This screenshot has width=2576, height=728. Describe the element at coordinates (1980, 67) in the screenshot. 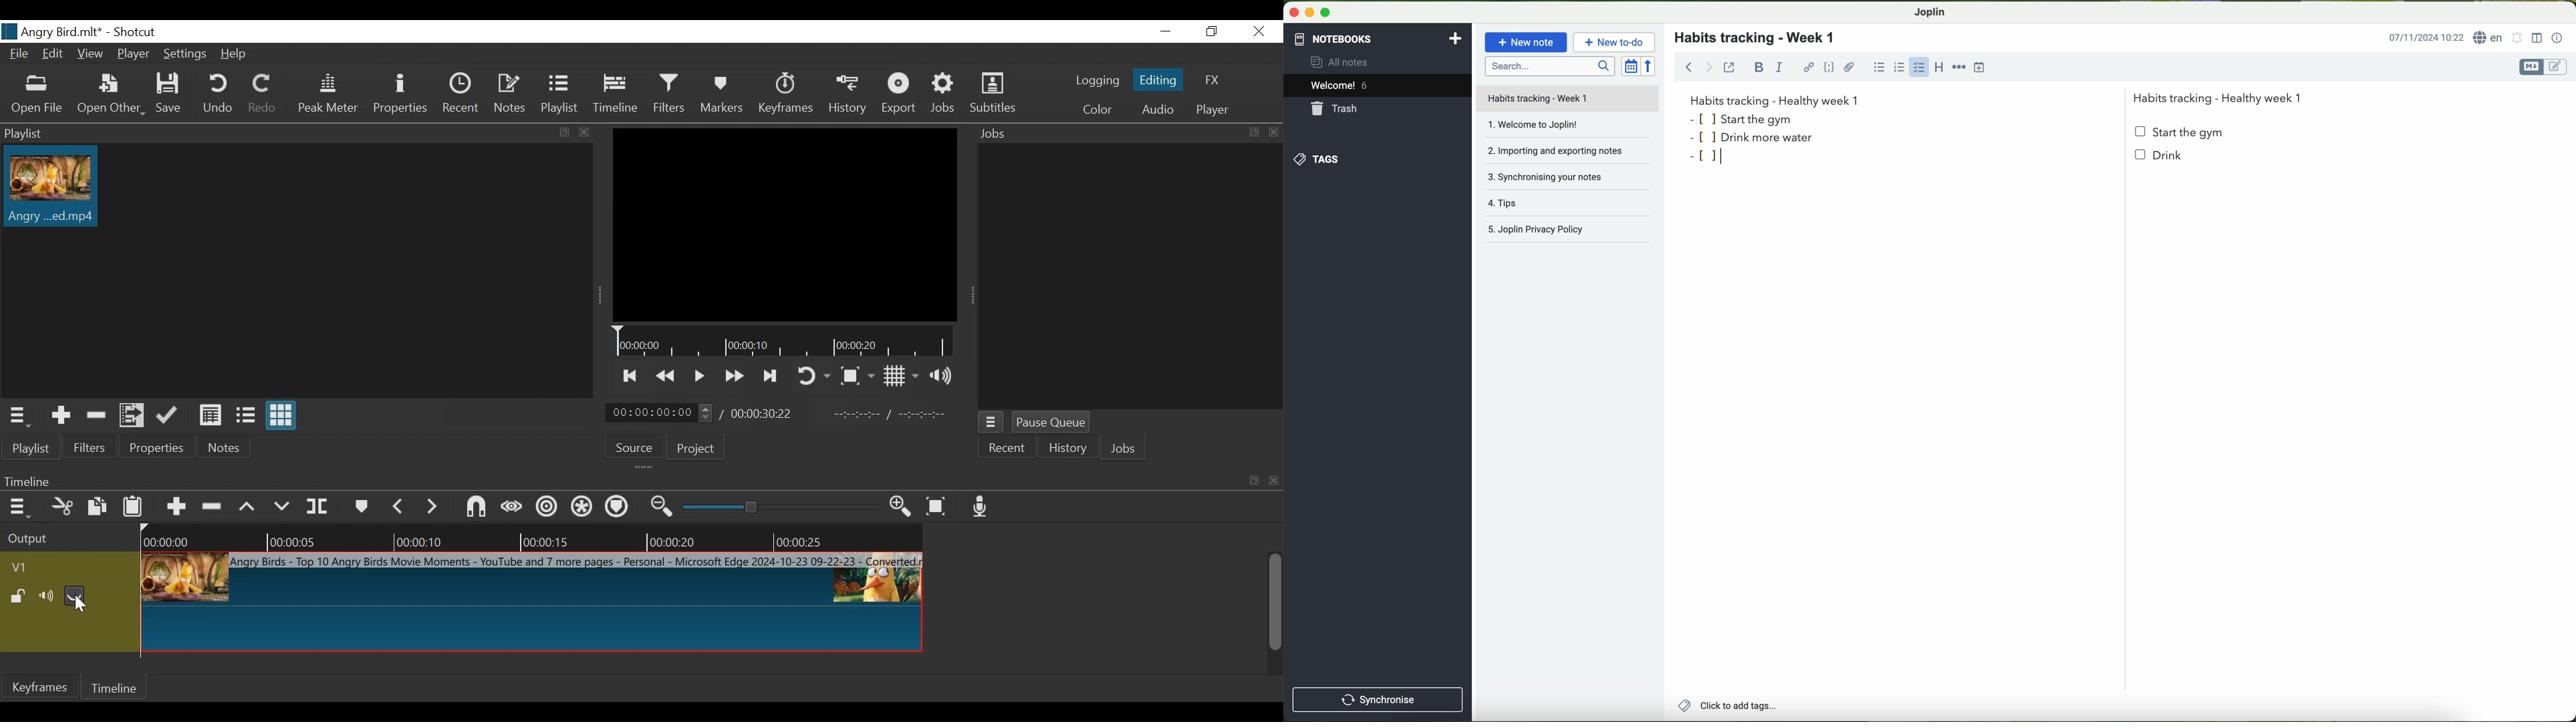

I see `insert time` at that location.